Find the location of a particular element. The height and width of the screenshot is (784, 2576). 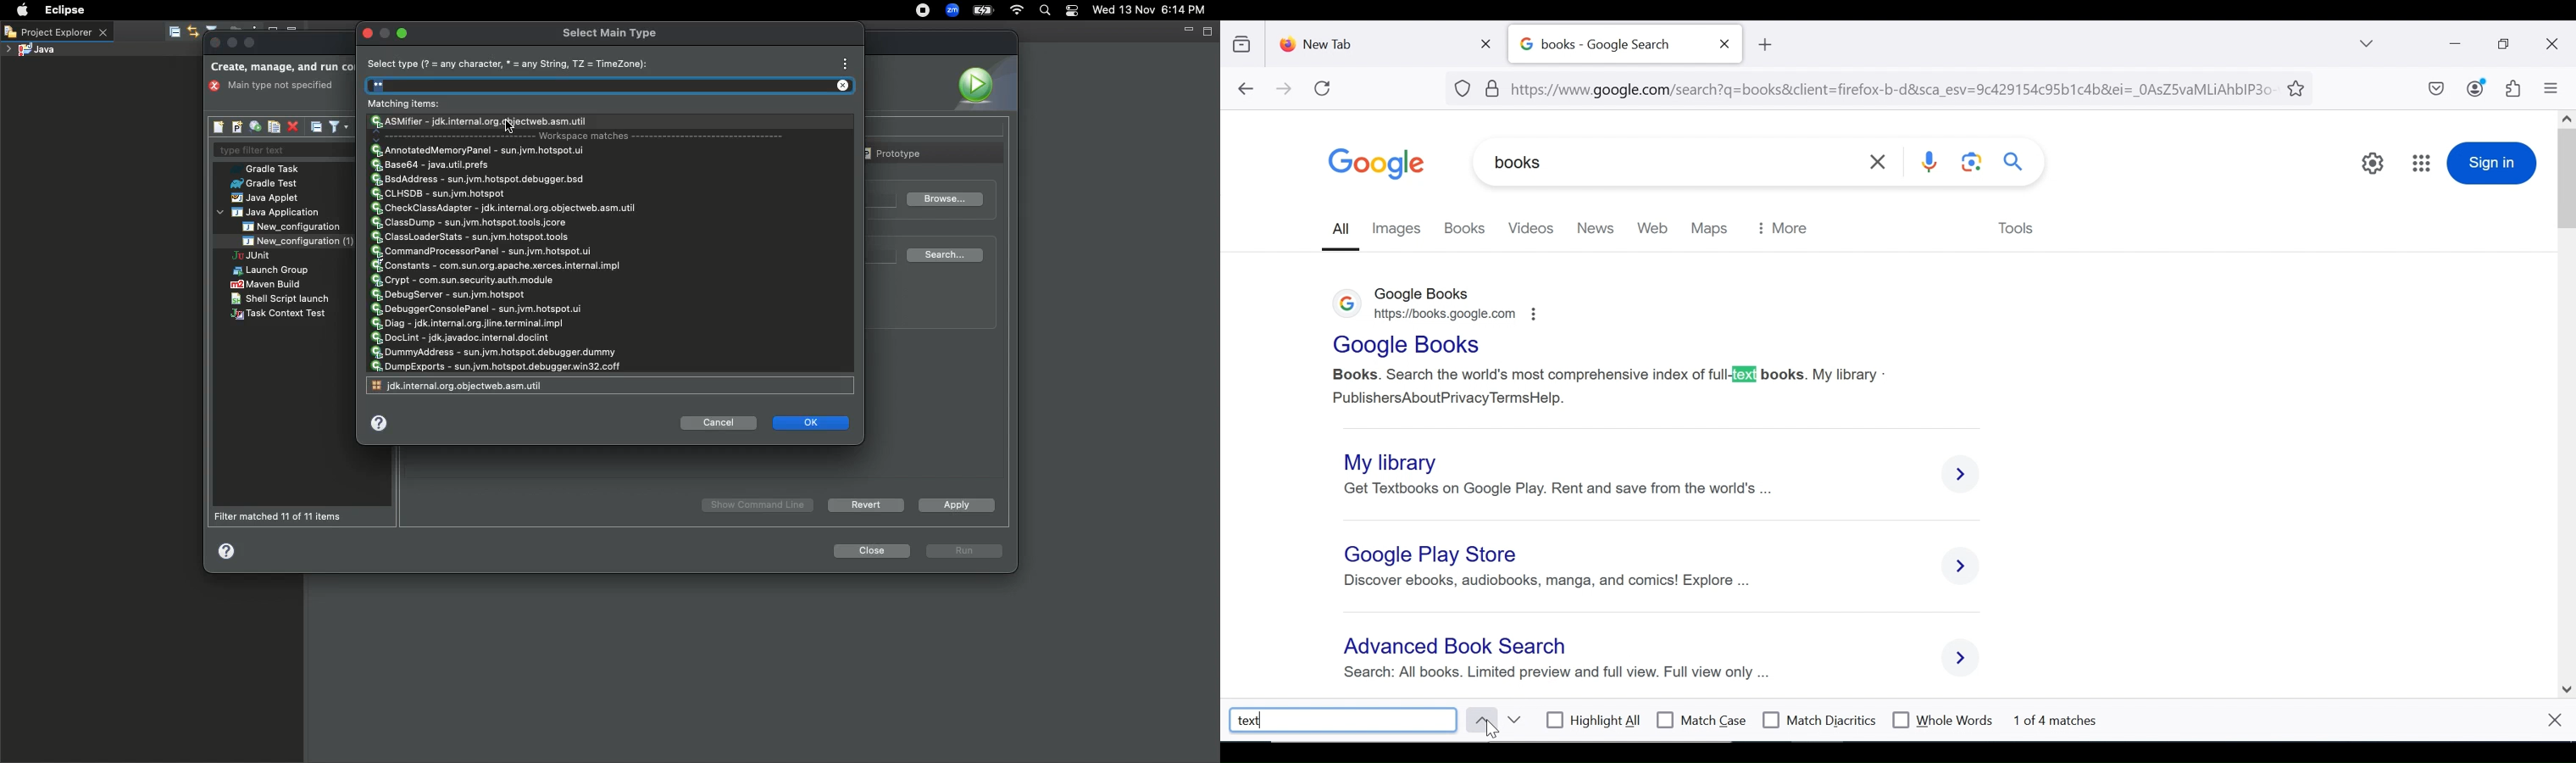

bookmark this tab is located at coordinates (2298, 87).